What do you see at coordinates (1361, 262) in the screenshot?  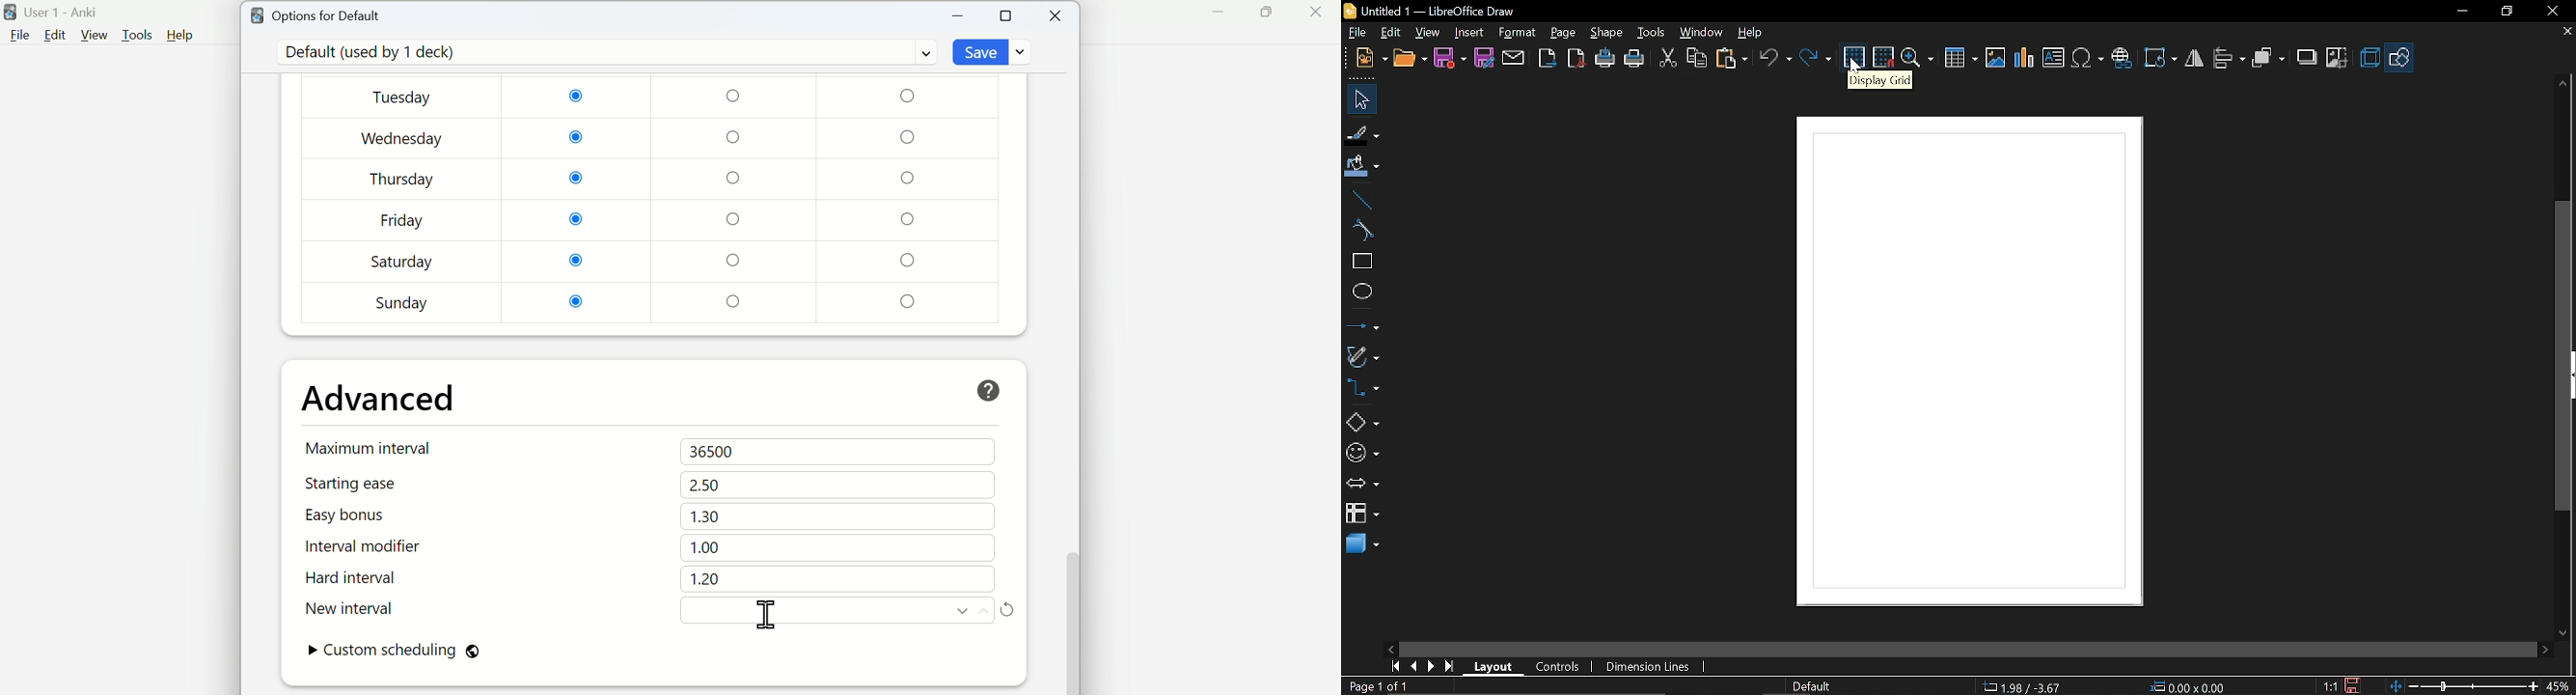 I see `rectangle` at bounding box center [1361, 262].